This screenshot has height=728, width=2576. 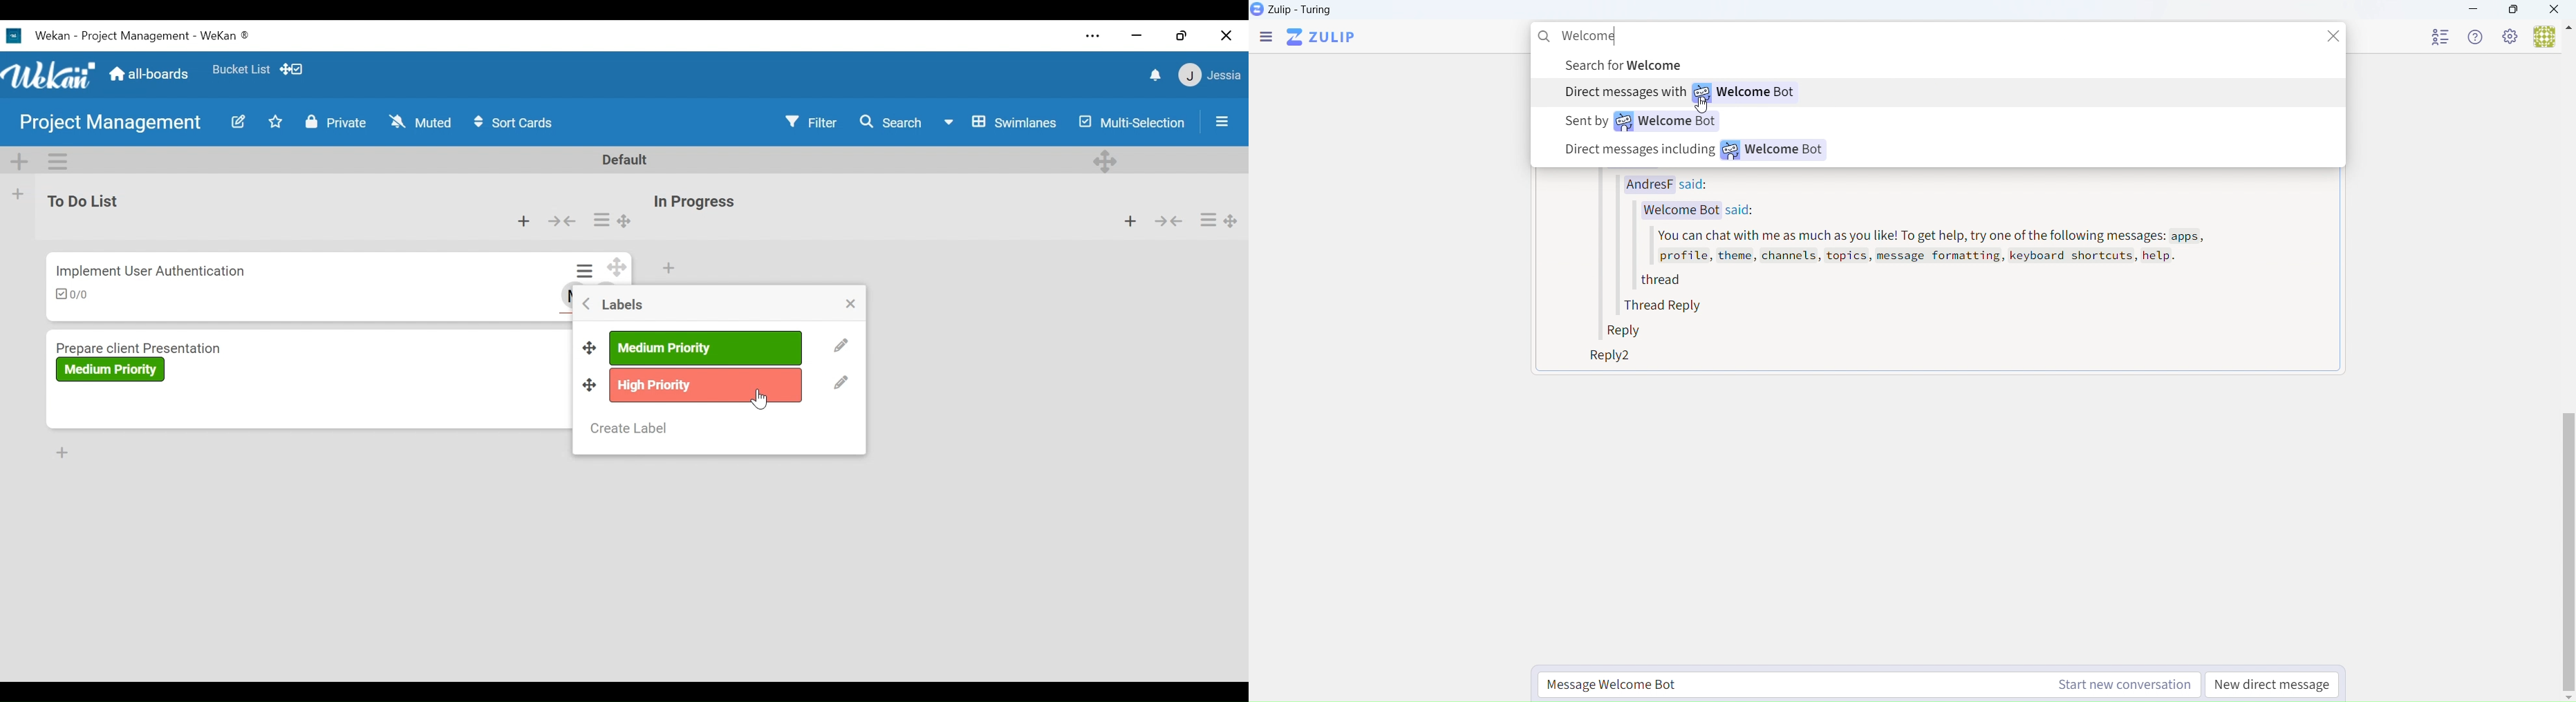 I want to click on Show/Hide Sidepane, so click(x=1223, y=120).